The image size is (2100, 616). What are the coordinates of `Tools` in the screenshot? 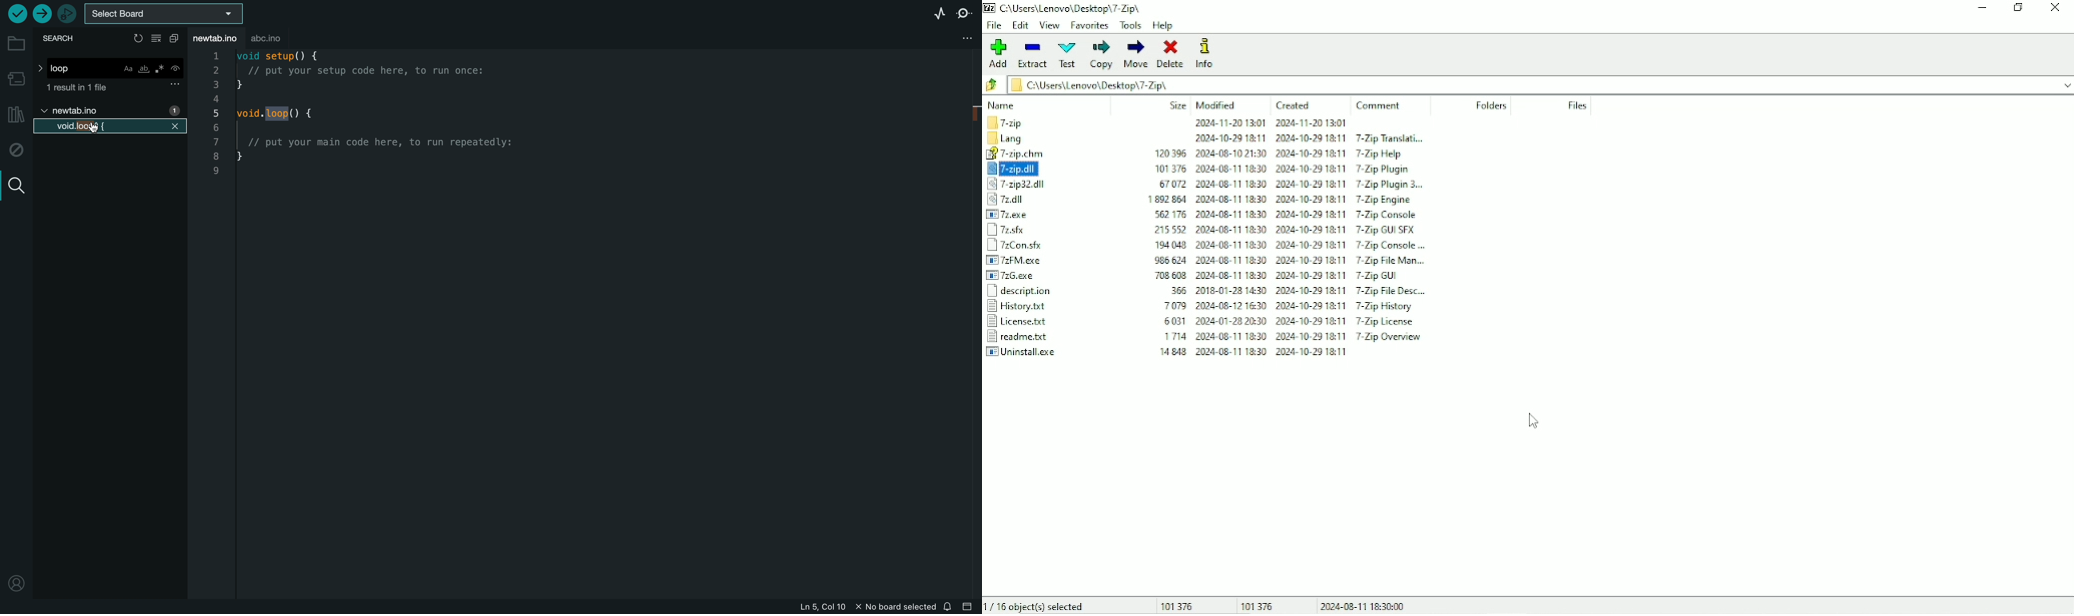 It's located at (1131, 25).